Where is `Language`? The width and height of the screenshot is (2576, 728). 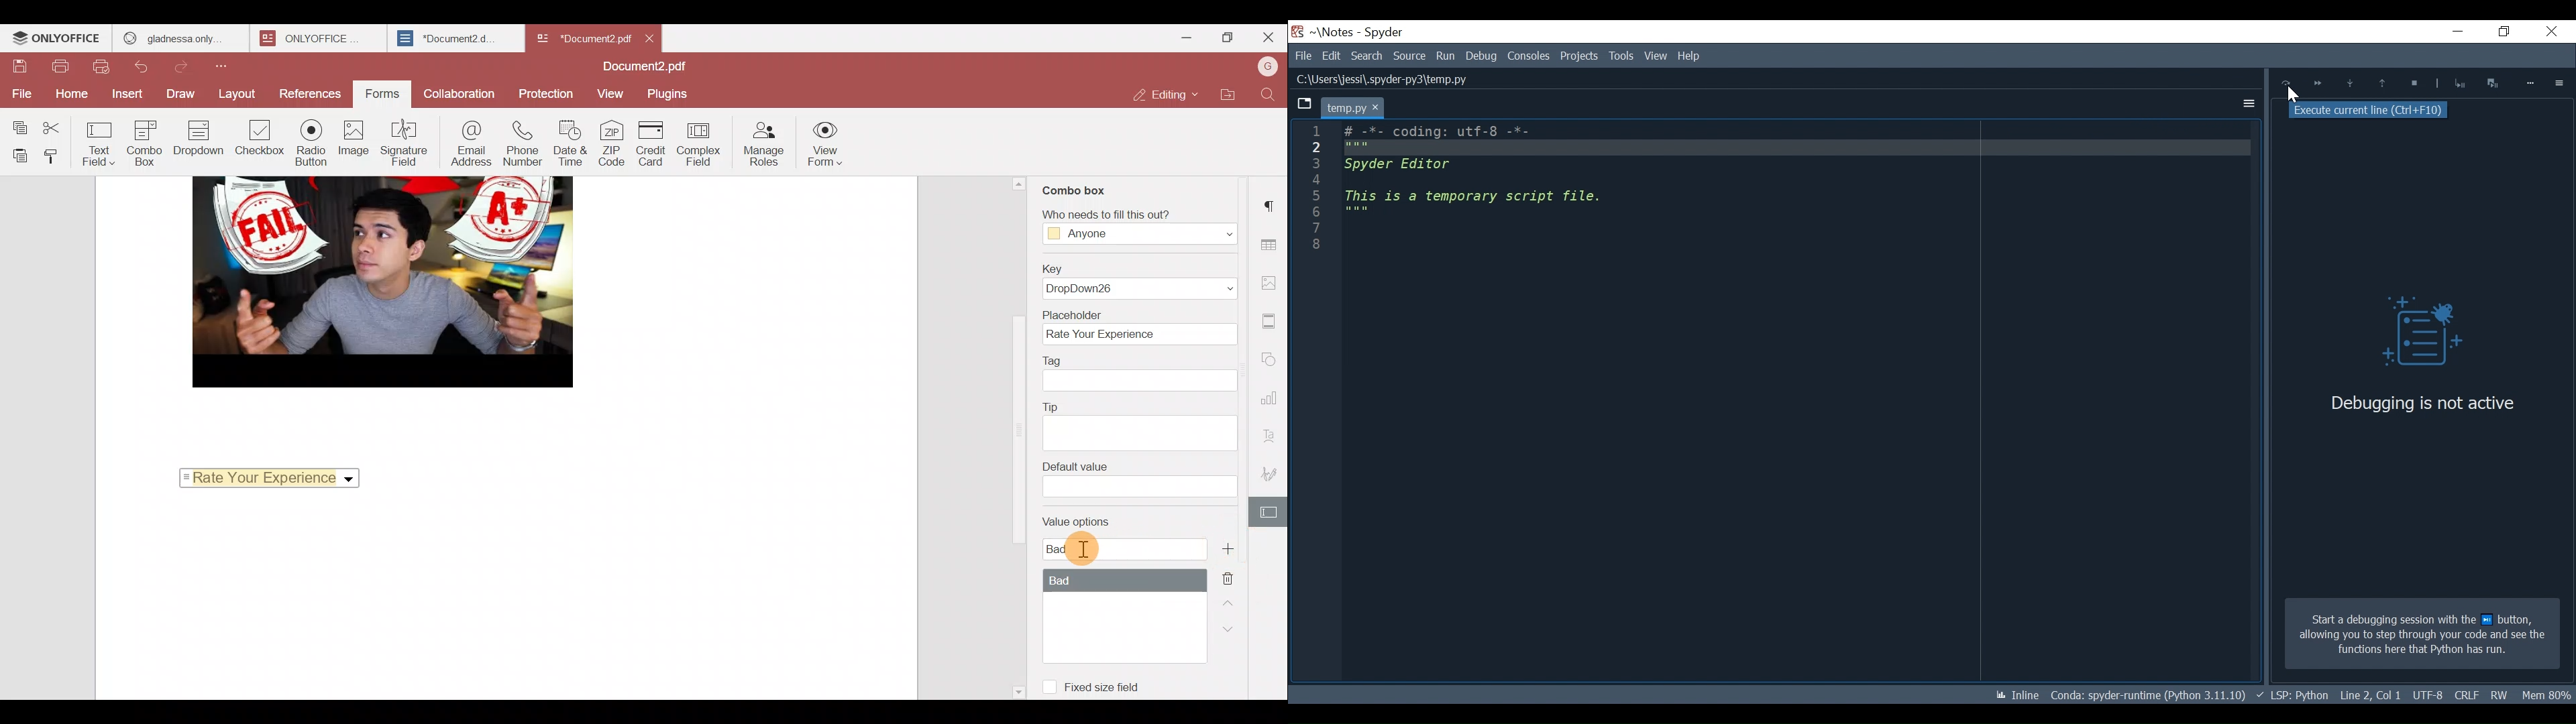
Language is located at coordinates (2292, 695).